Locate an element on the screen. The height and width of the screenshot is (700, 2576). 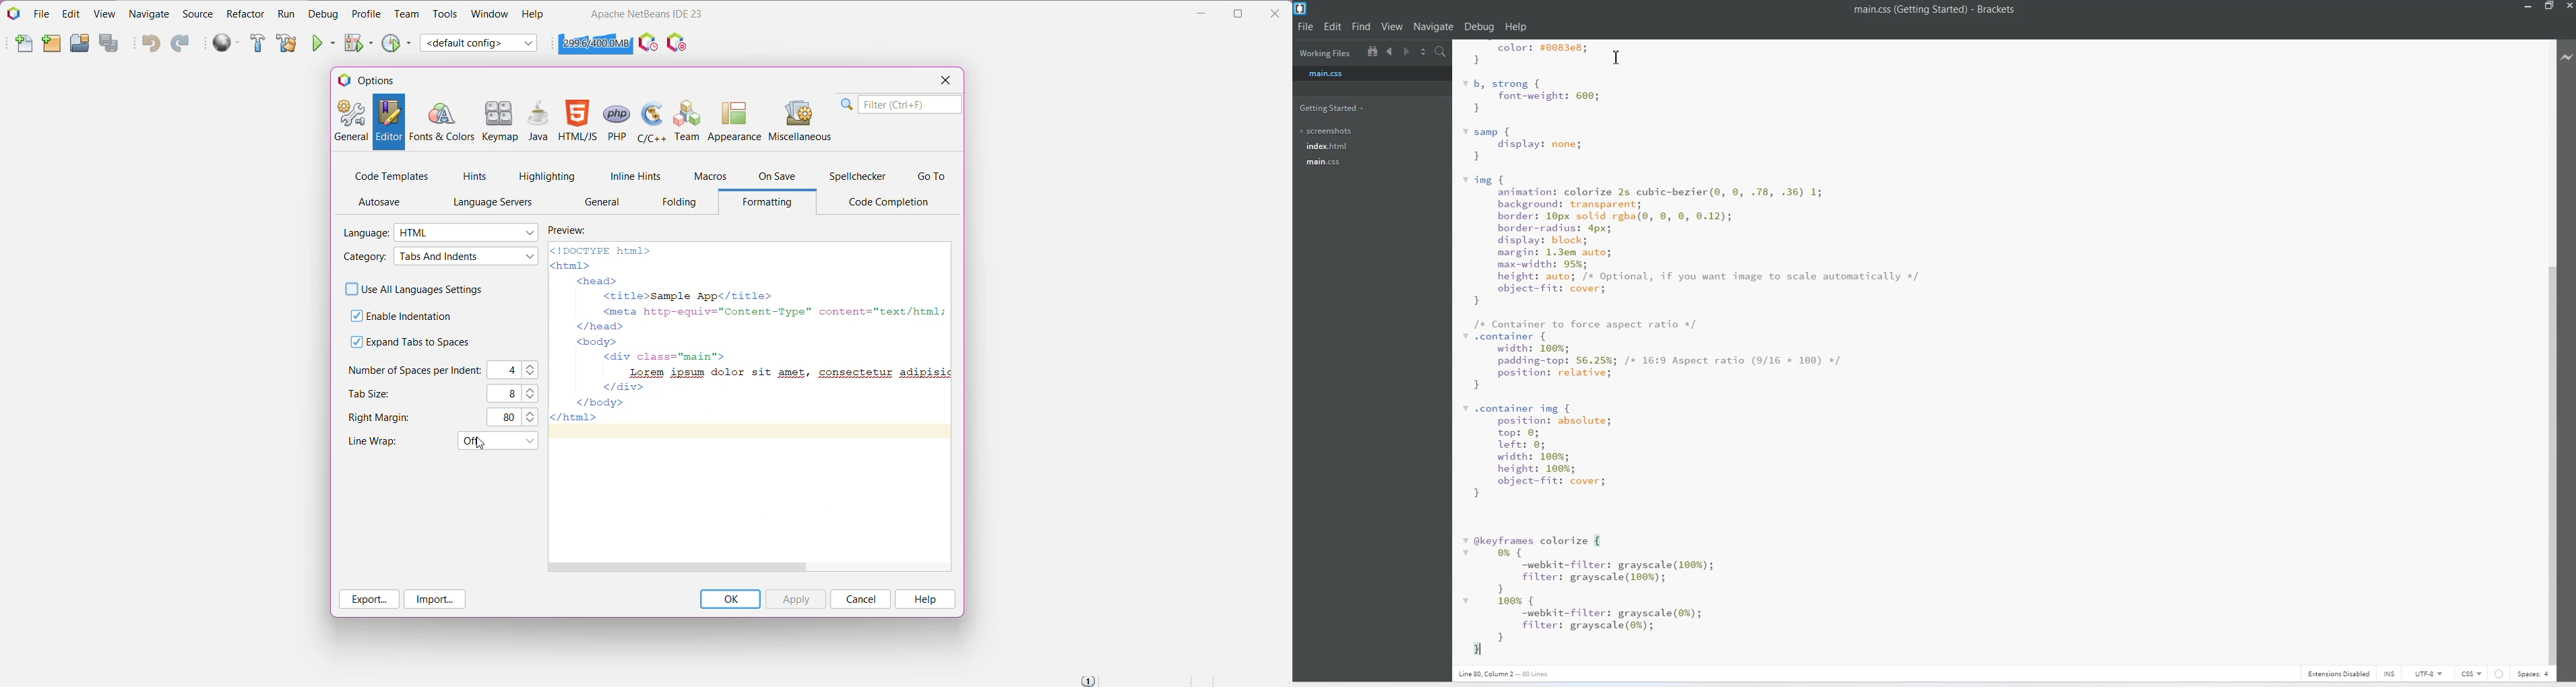
Set the right margins is located at coordinates (532, 416).